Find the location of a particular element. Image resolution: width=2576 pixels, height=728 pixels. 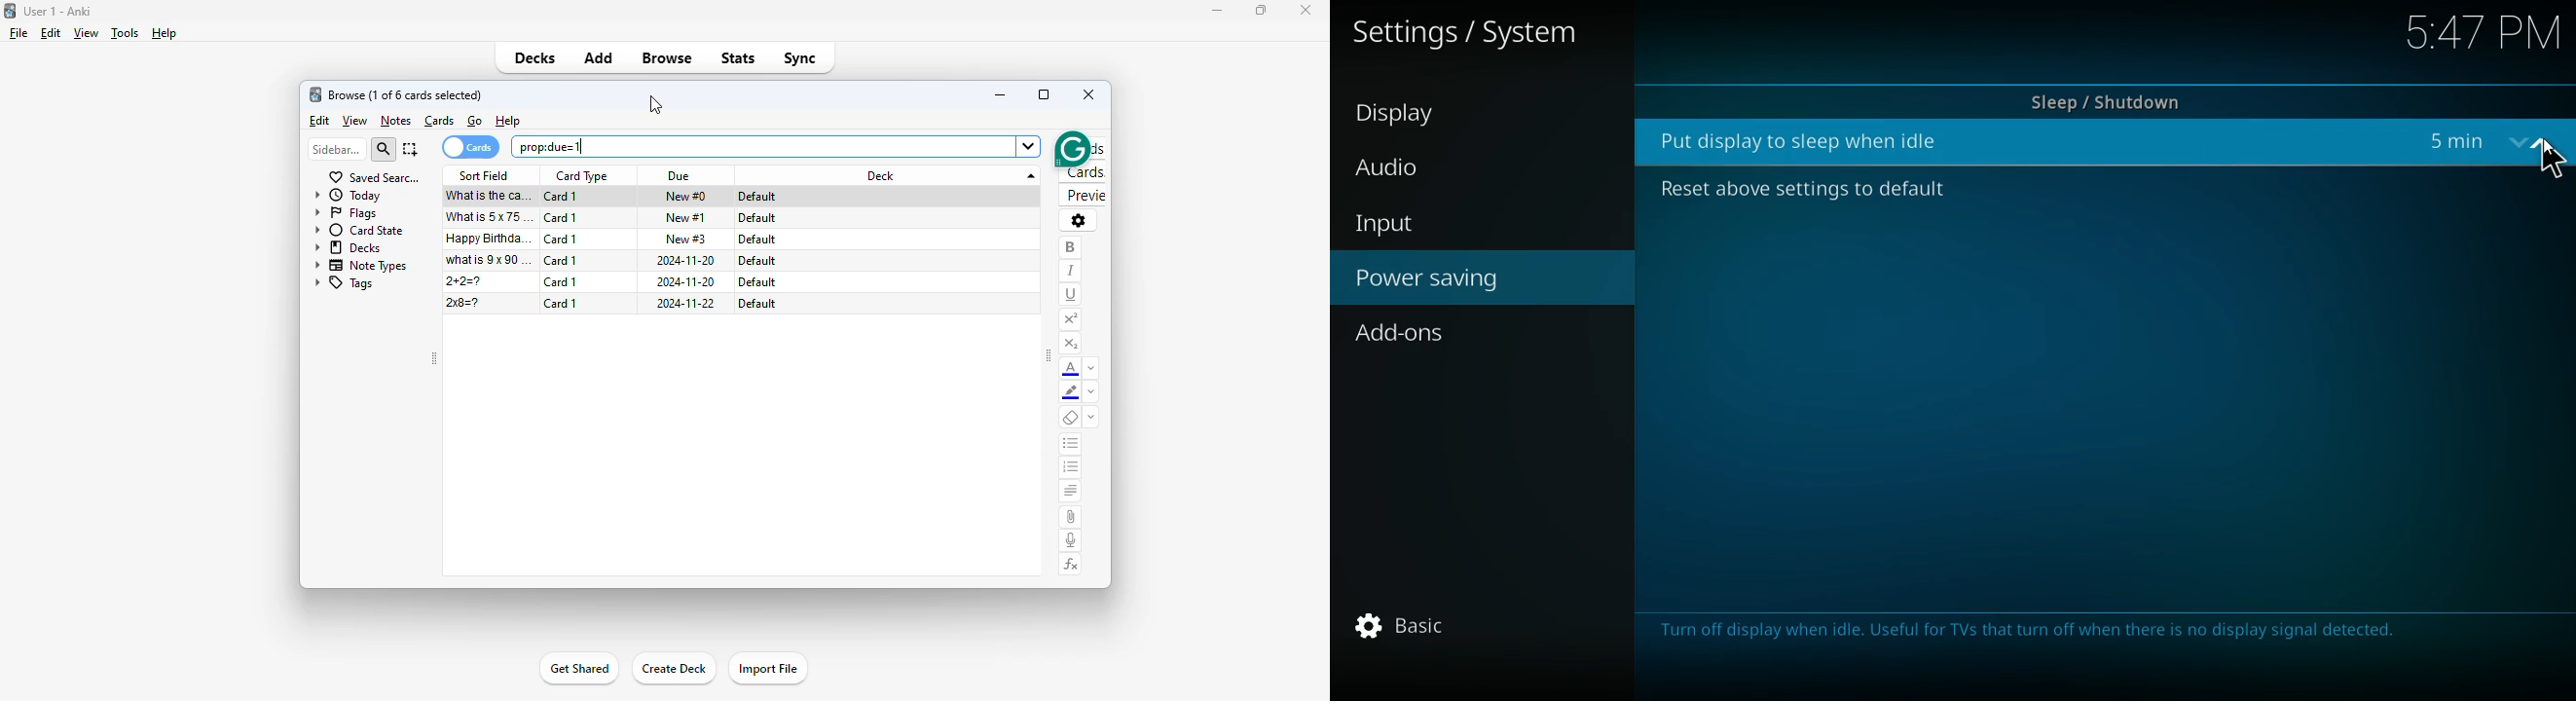

card type is located at coordinates (582, 176).